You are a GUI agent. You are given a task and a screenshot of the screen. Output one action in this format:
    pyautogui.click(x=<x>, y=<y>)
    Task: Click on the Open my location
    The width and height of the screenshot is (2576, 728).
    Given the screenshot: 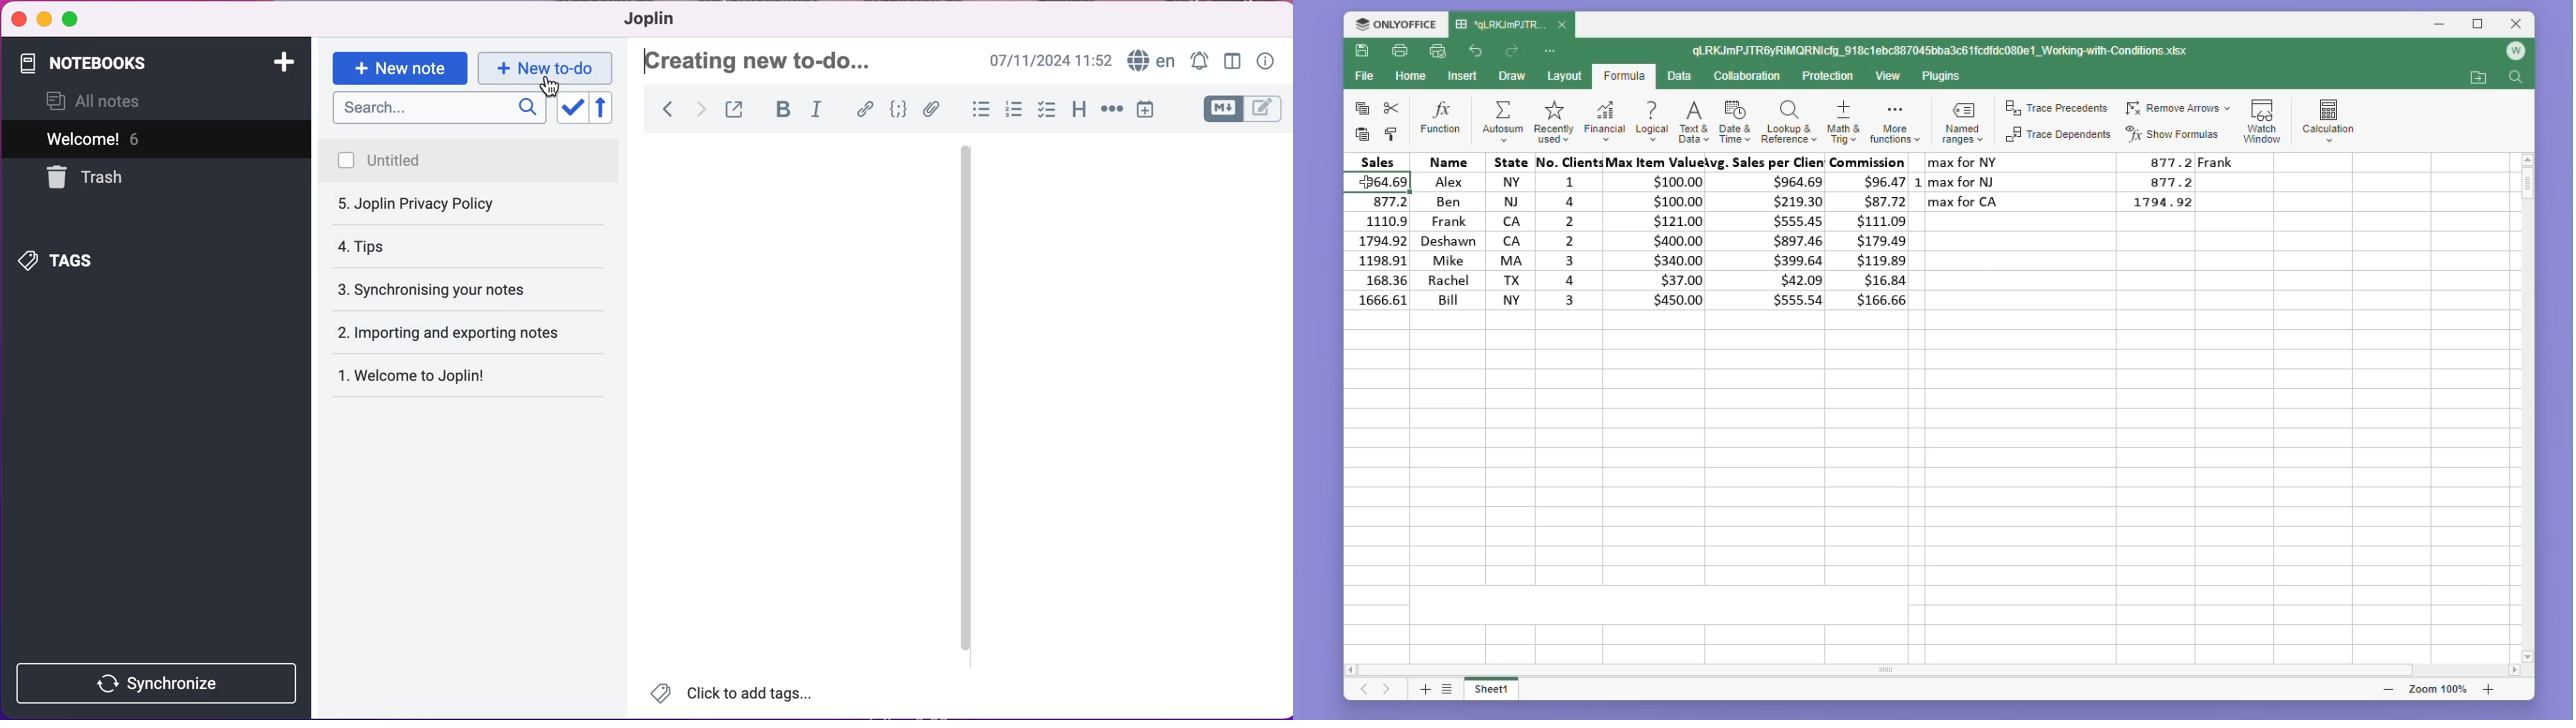 What is the action you would take?
    pyautogui.click(x=2478, y=78)
    